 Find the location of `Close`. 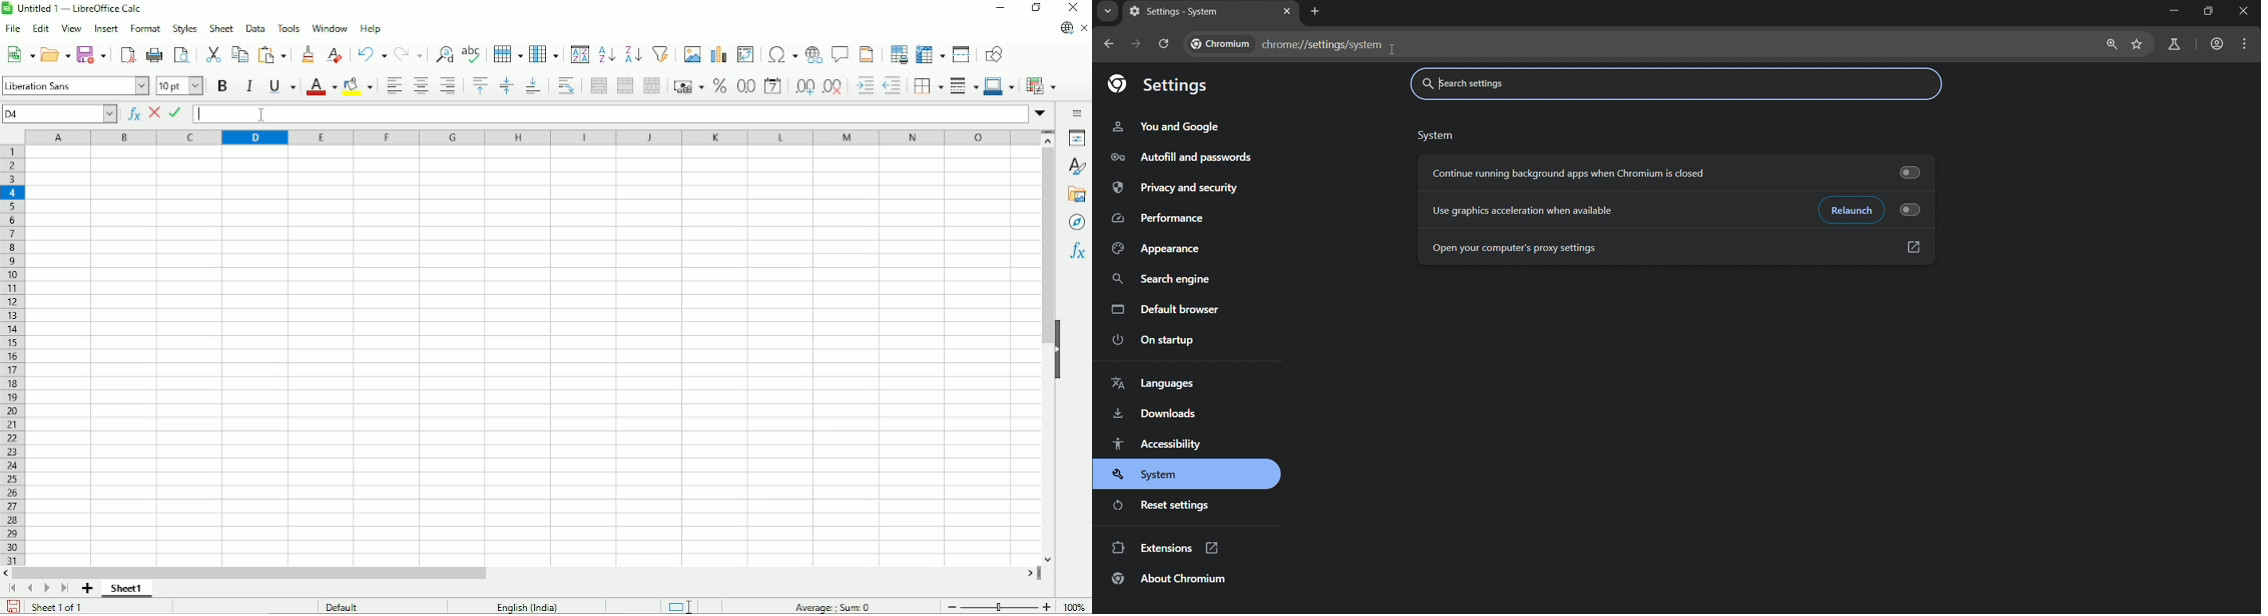

Close is located at coordinates (1074, 7).